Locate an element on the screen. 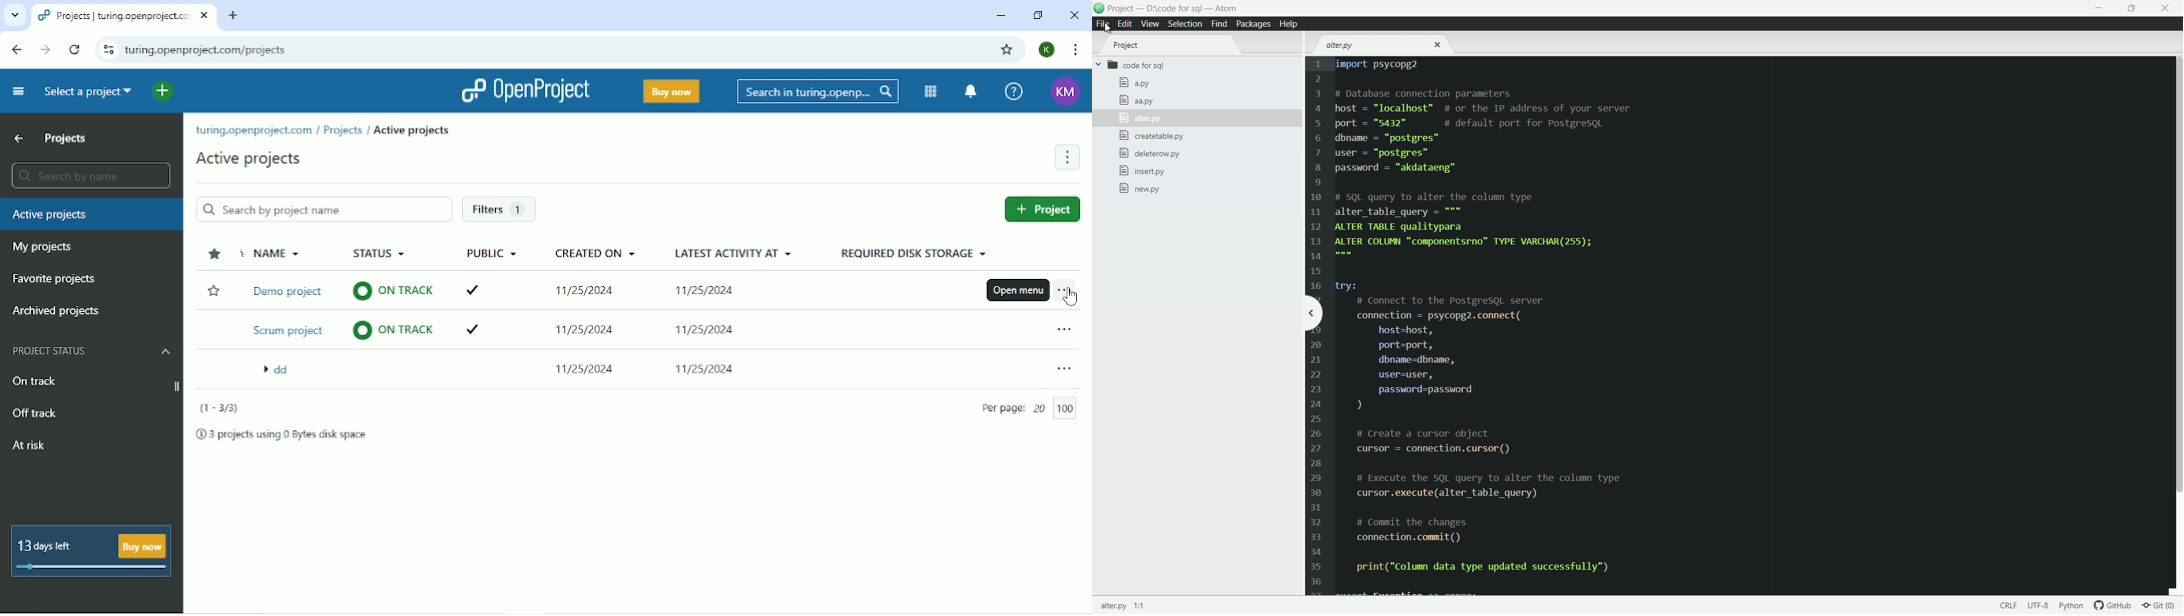 The image size is (2184, 616). Add to Favorite is located at coordinates (214, 291).